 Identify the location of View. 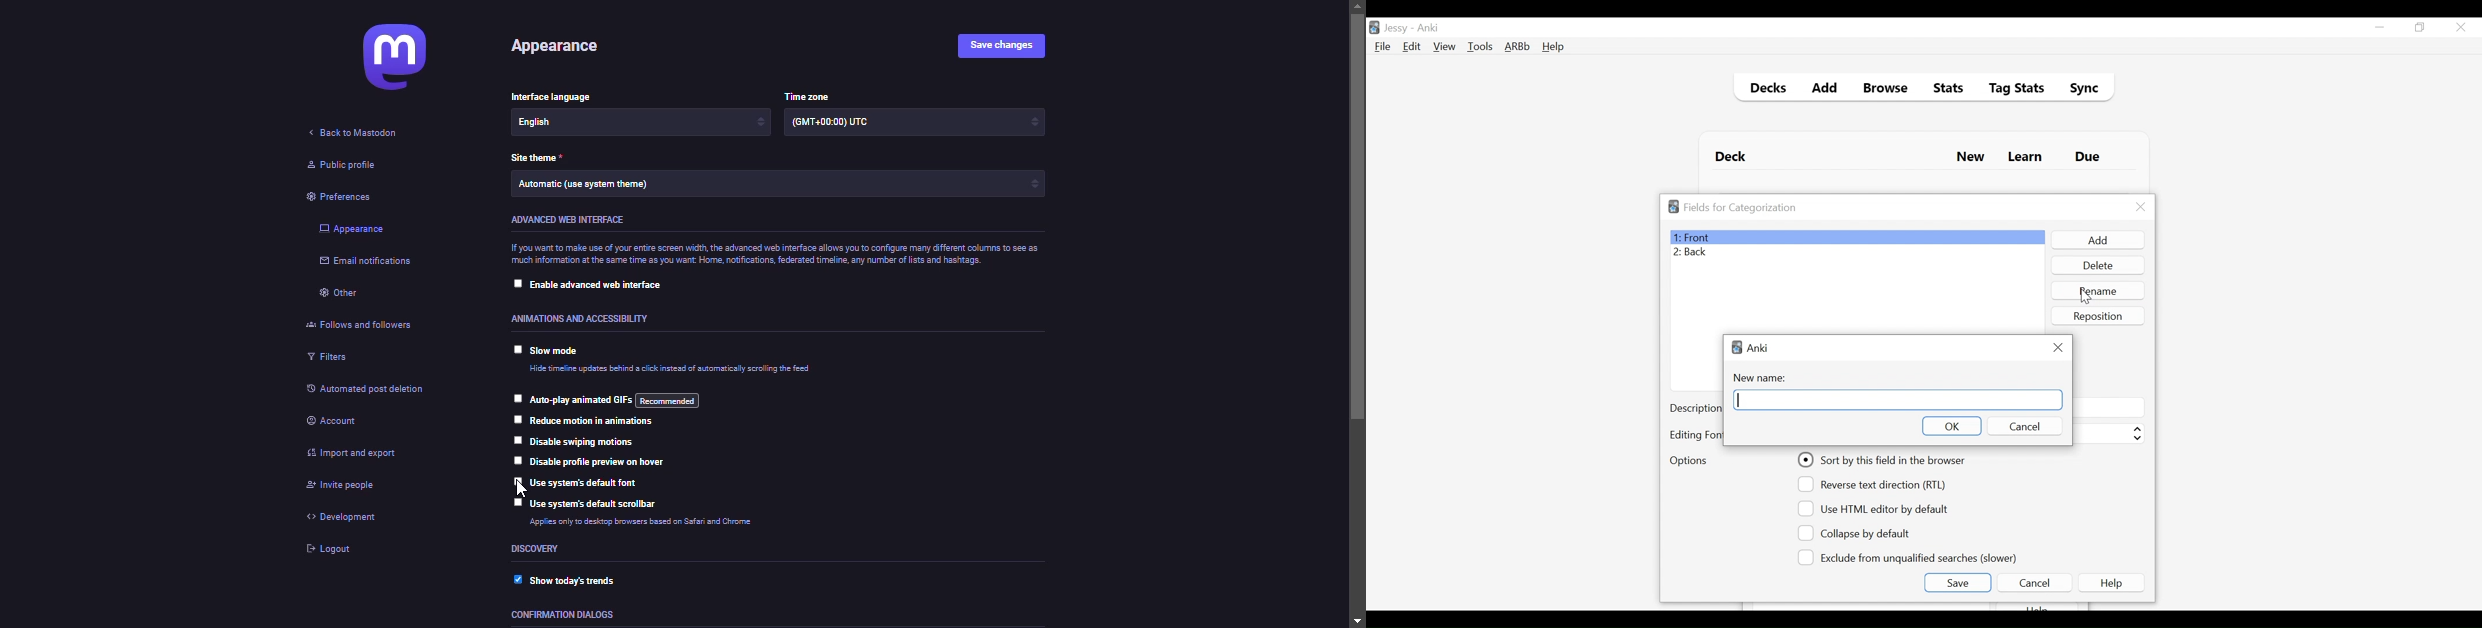
(1445, 47).